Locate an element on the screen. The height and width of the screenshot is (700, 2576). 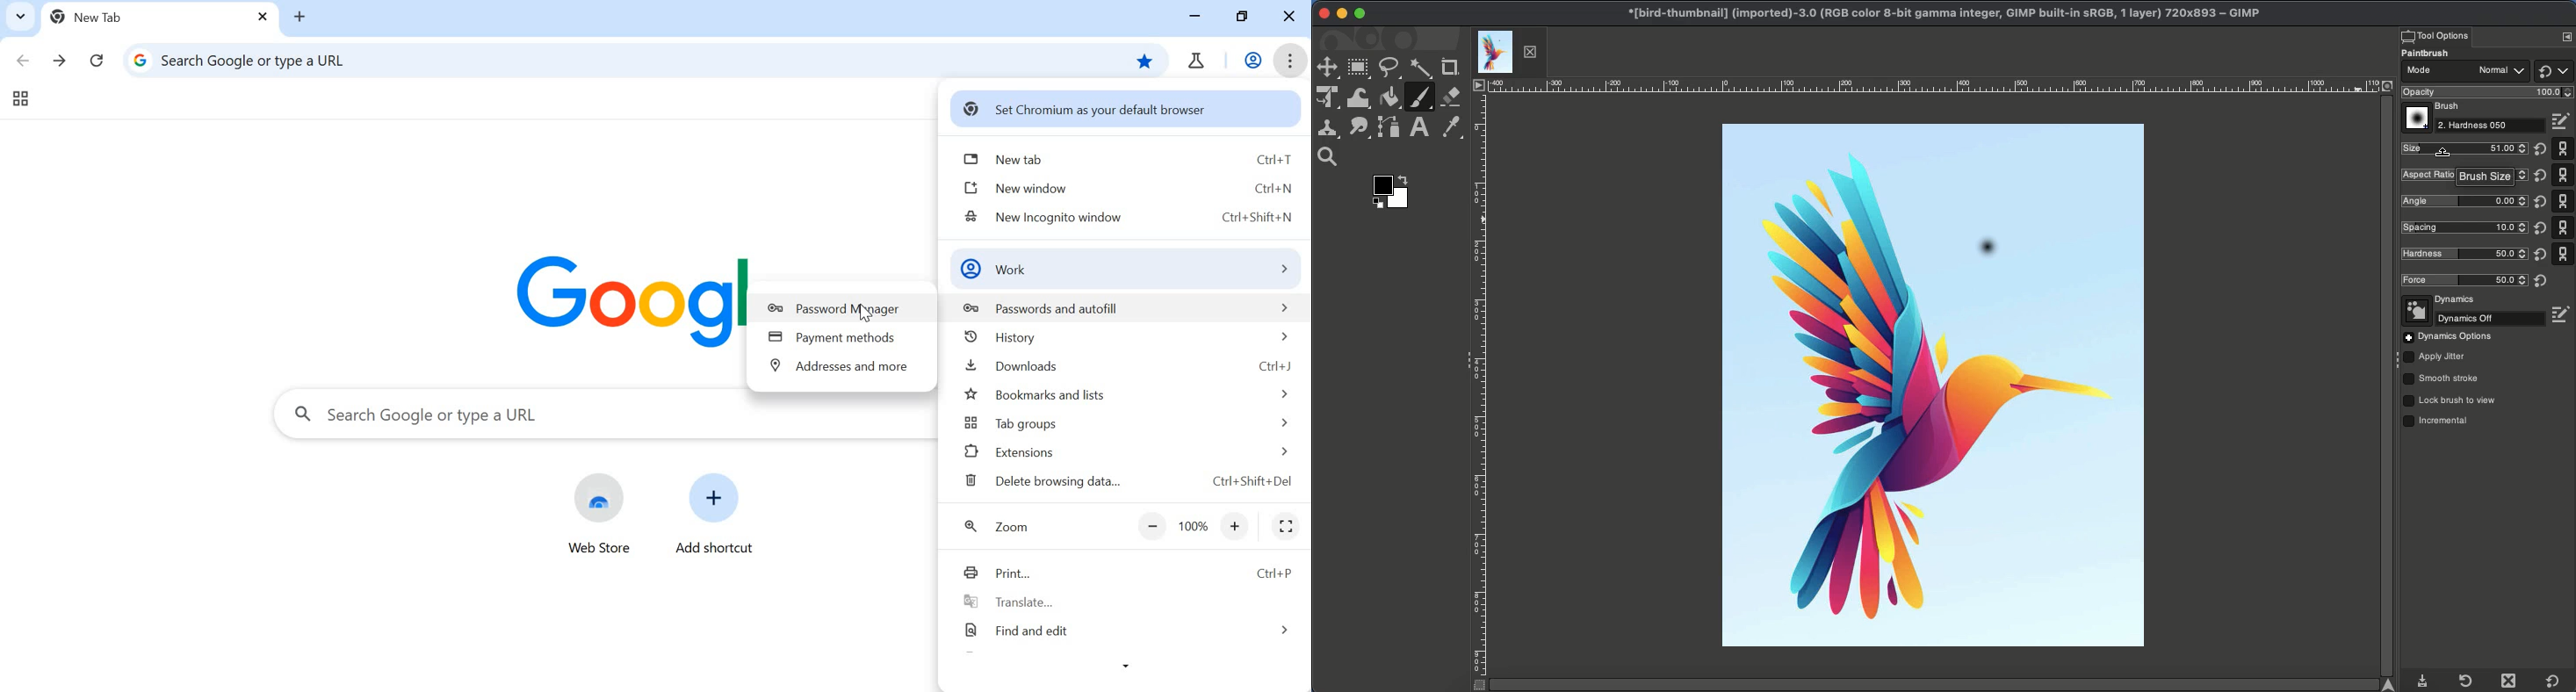
password manager is located at coordinates (838, 307).